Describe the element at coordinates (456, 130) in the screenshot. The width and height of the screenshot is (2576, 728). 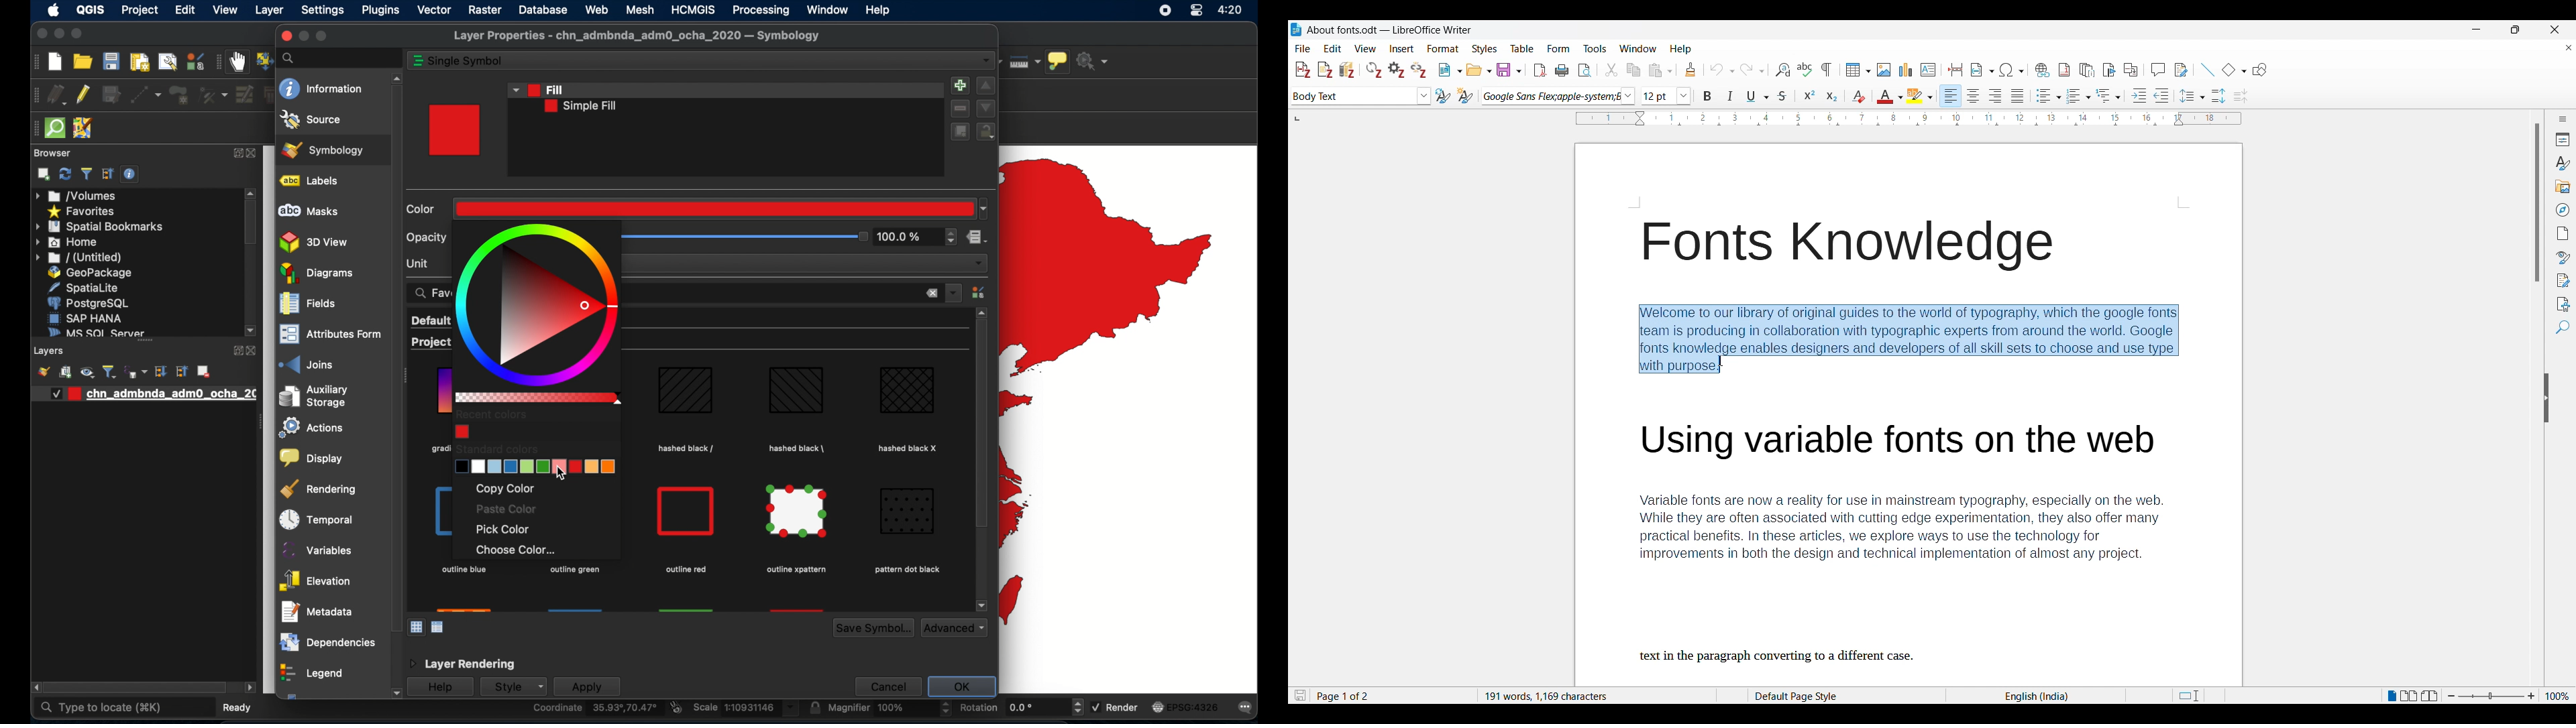
I see `red color preview` at that location.